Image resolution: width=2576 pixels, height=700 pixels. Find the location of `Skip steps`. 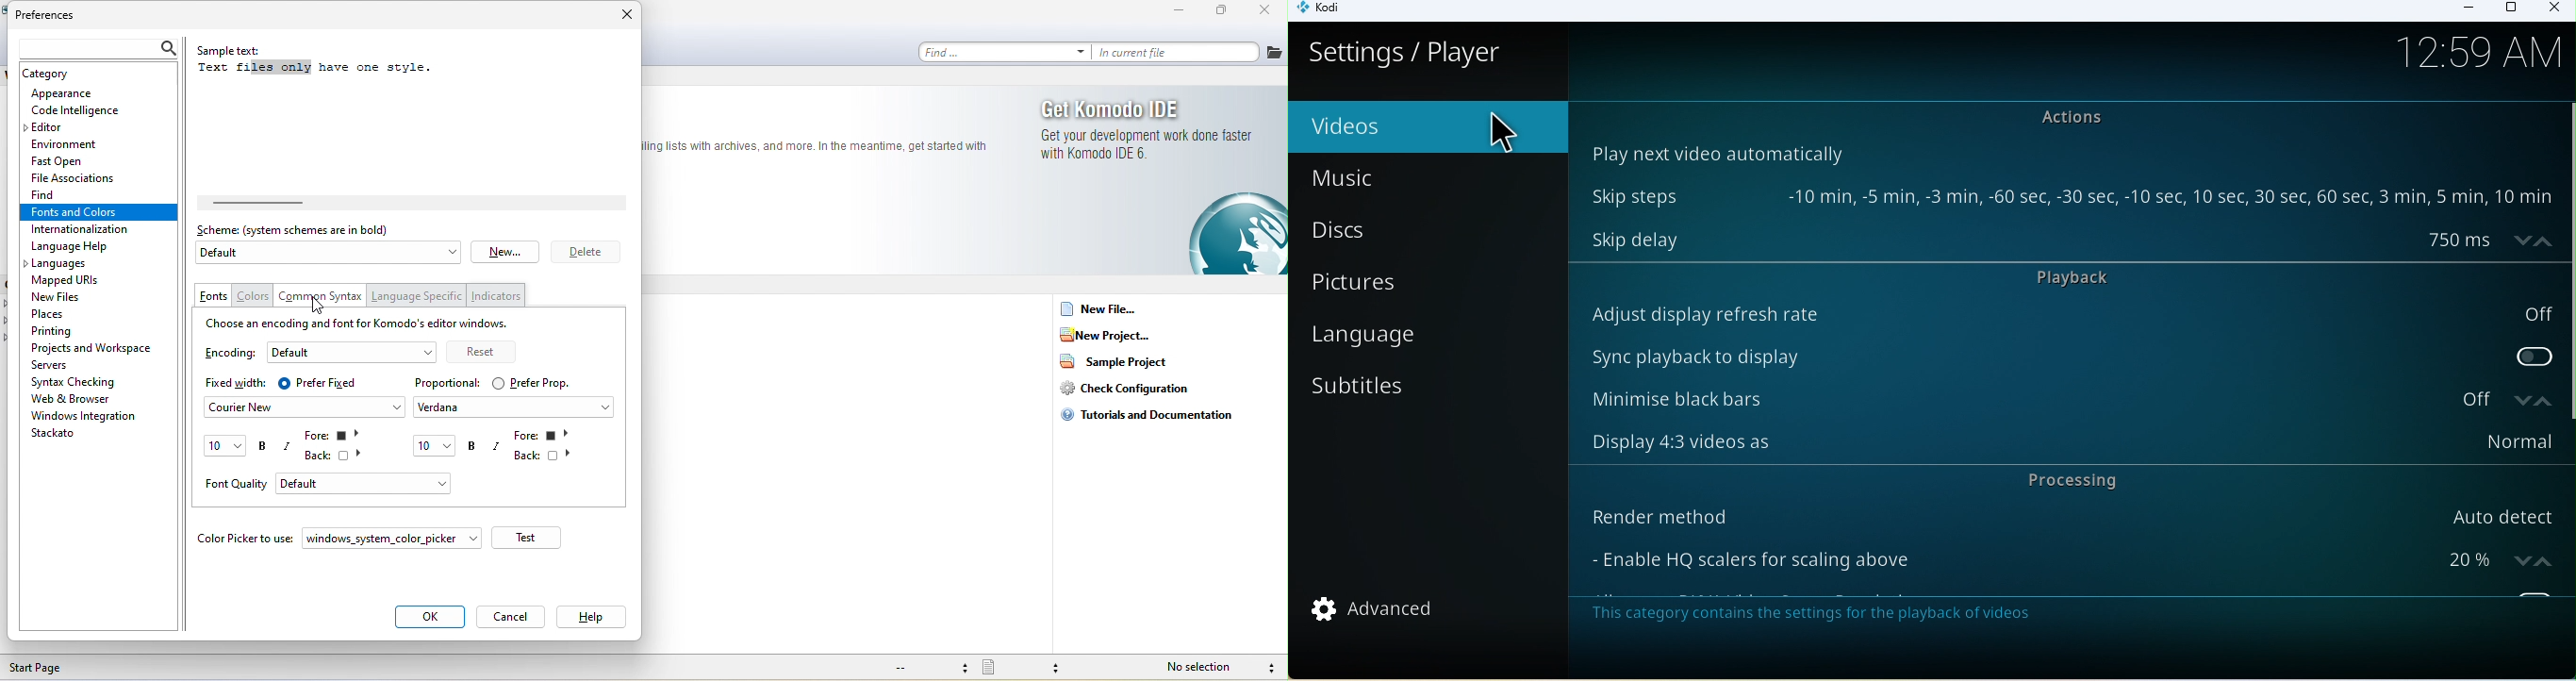

Skip steps is located at coordinates (2069, 197).